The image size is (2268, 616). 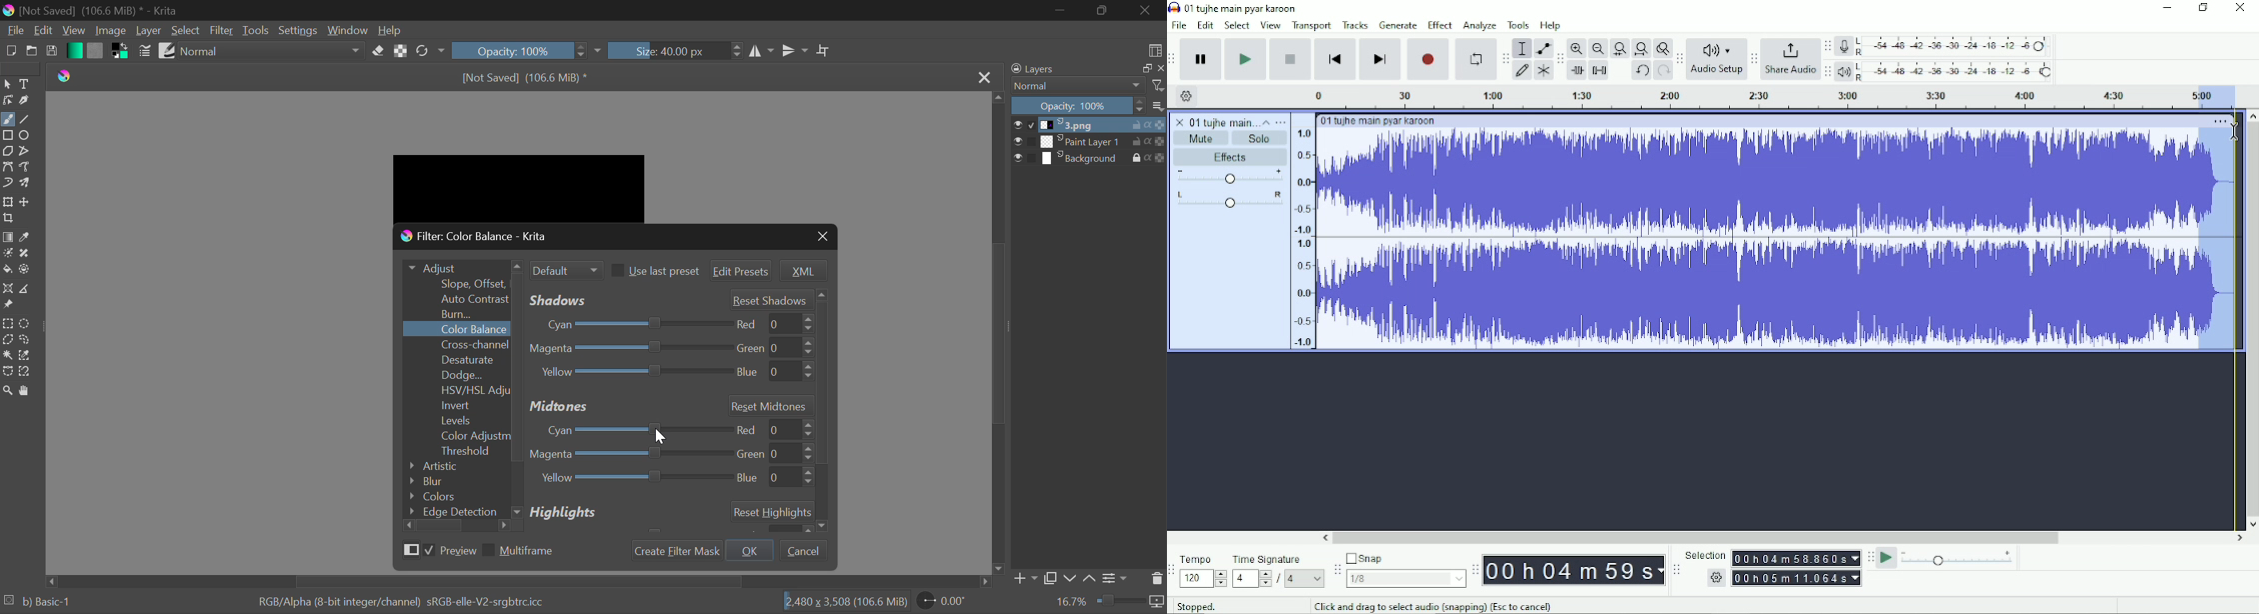 What do you see at coordinates (822, 50) in the screenshot?
I see `Crop` at bounding box center [822, 50].